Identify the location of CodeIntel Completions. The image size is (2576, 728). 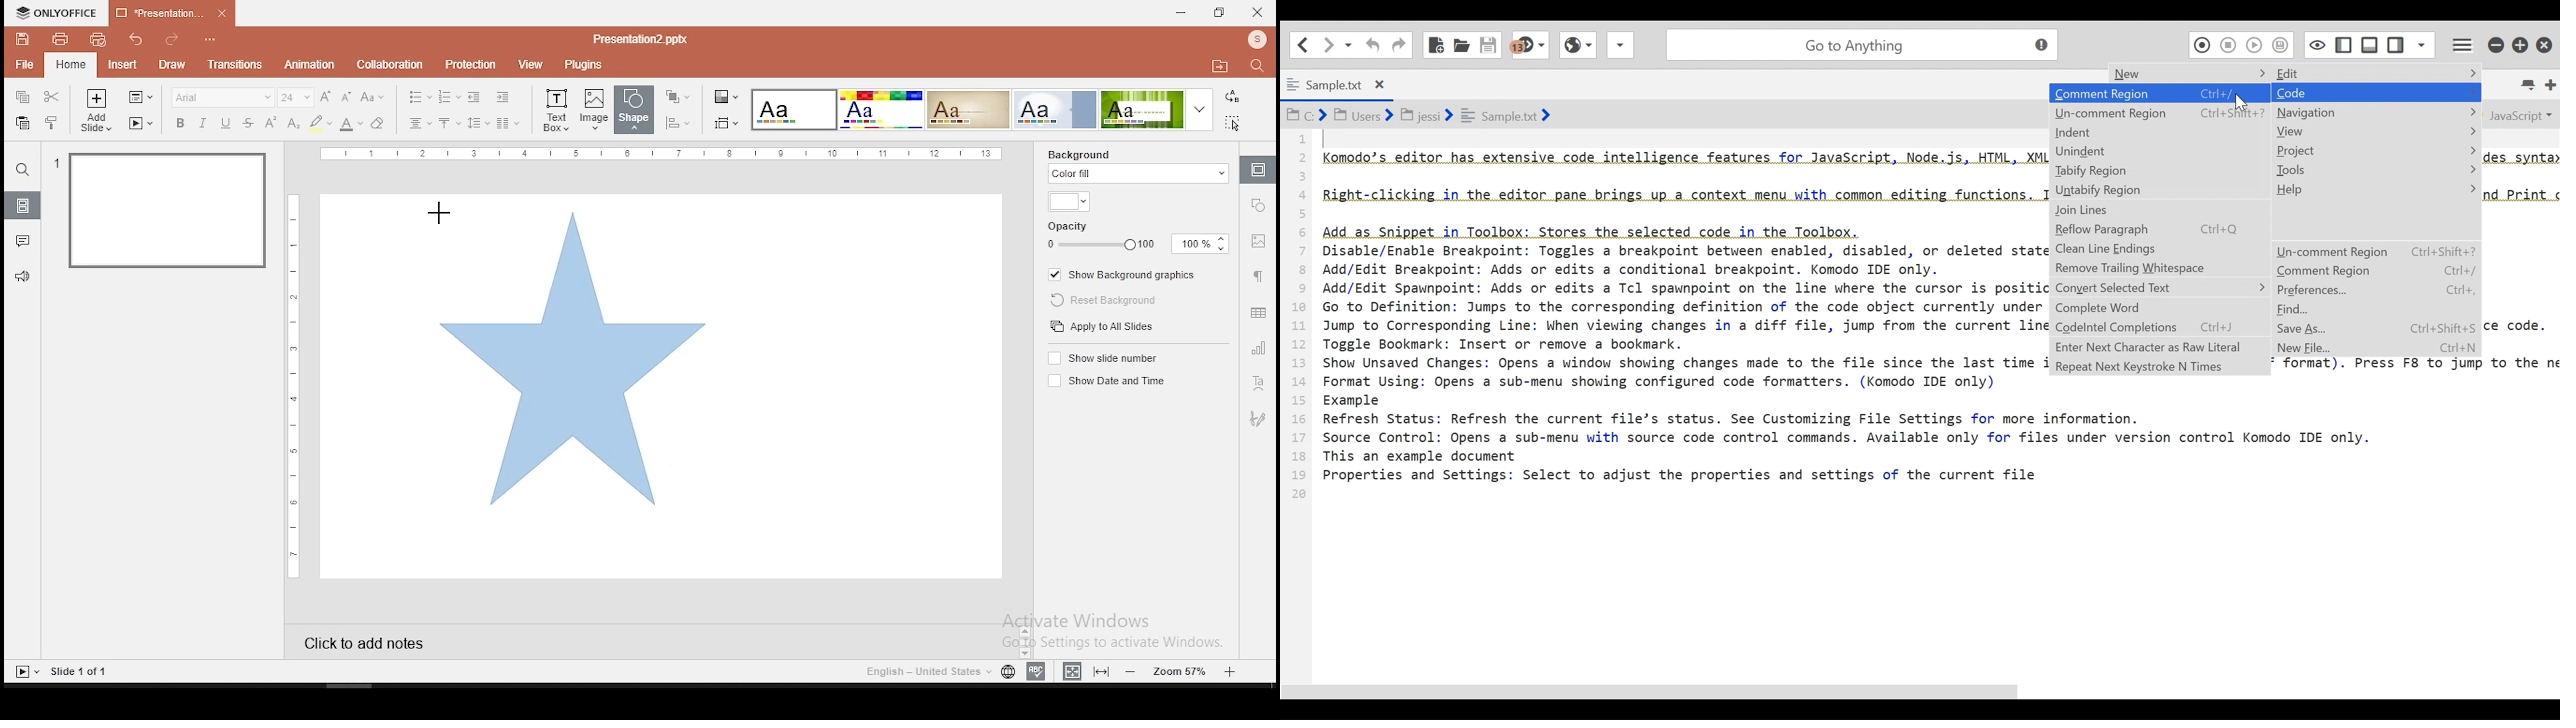
(2159, 328).